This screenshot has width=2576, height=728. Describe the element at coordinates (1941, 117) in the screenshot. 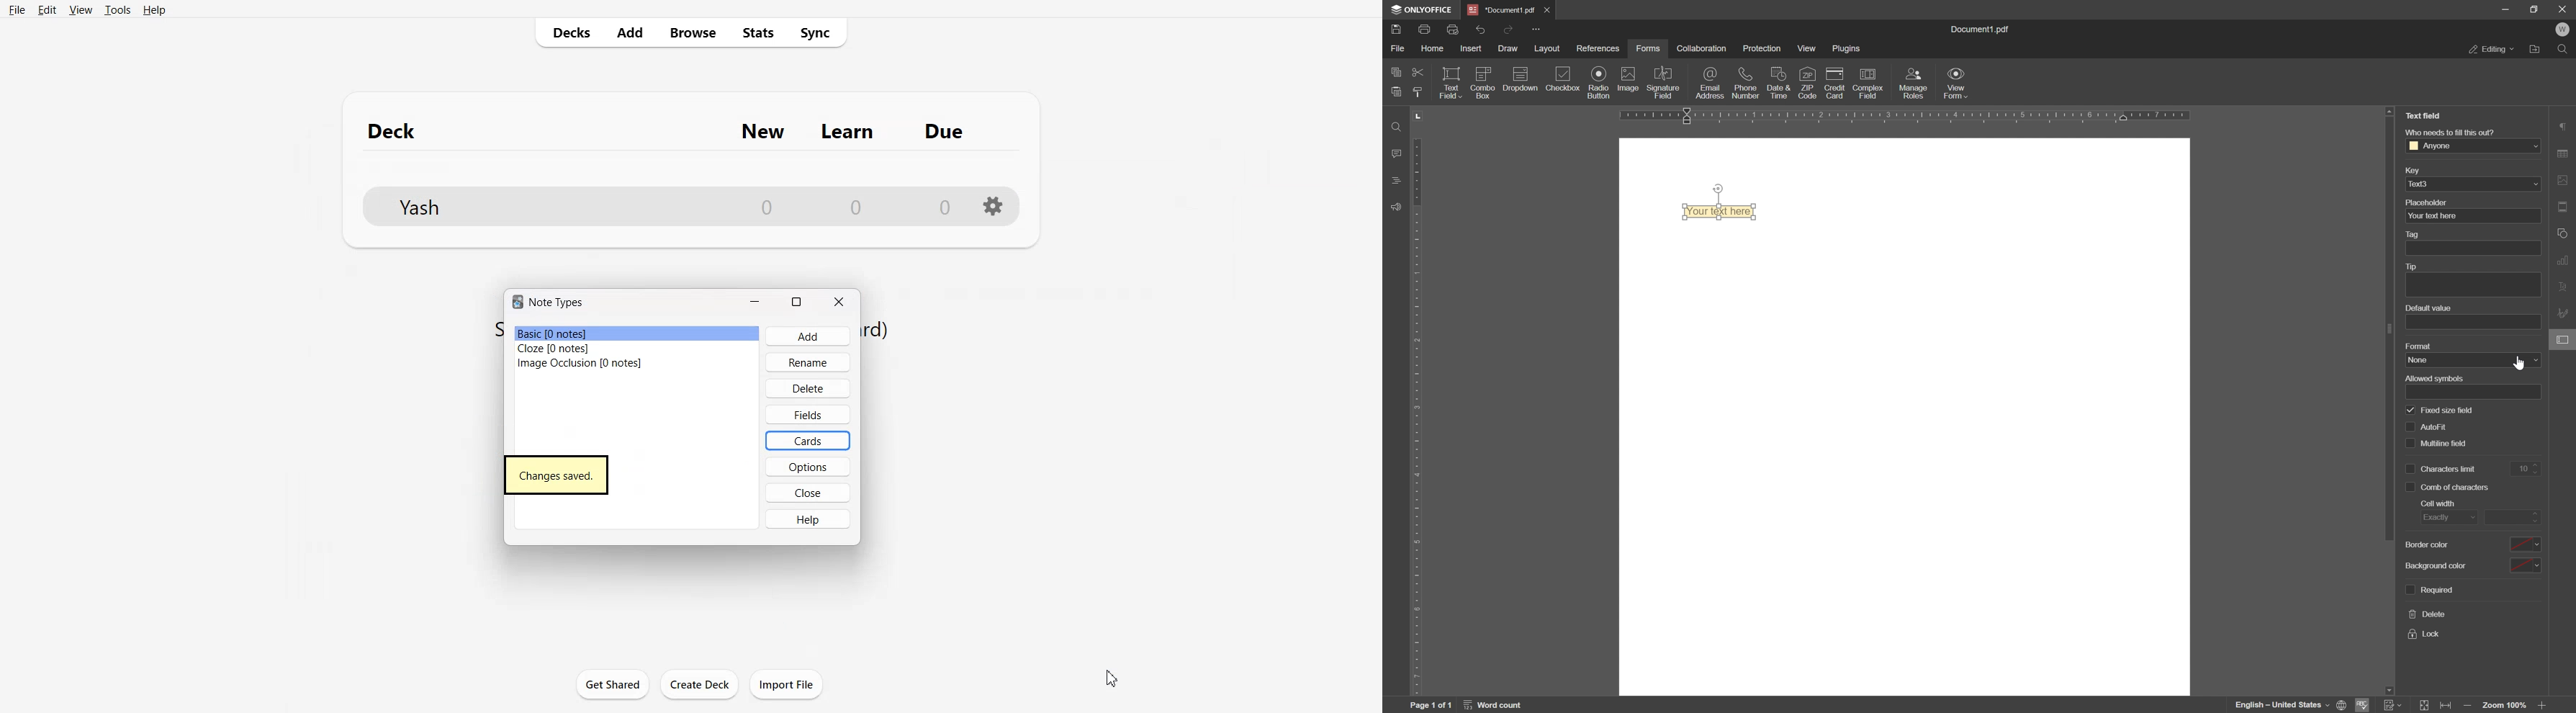

I see `ruler` at that location.